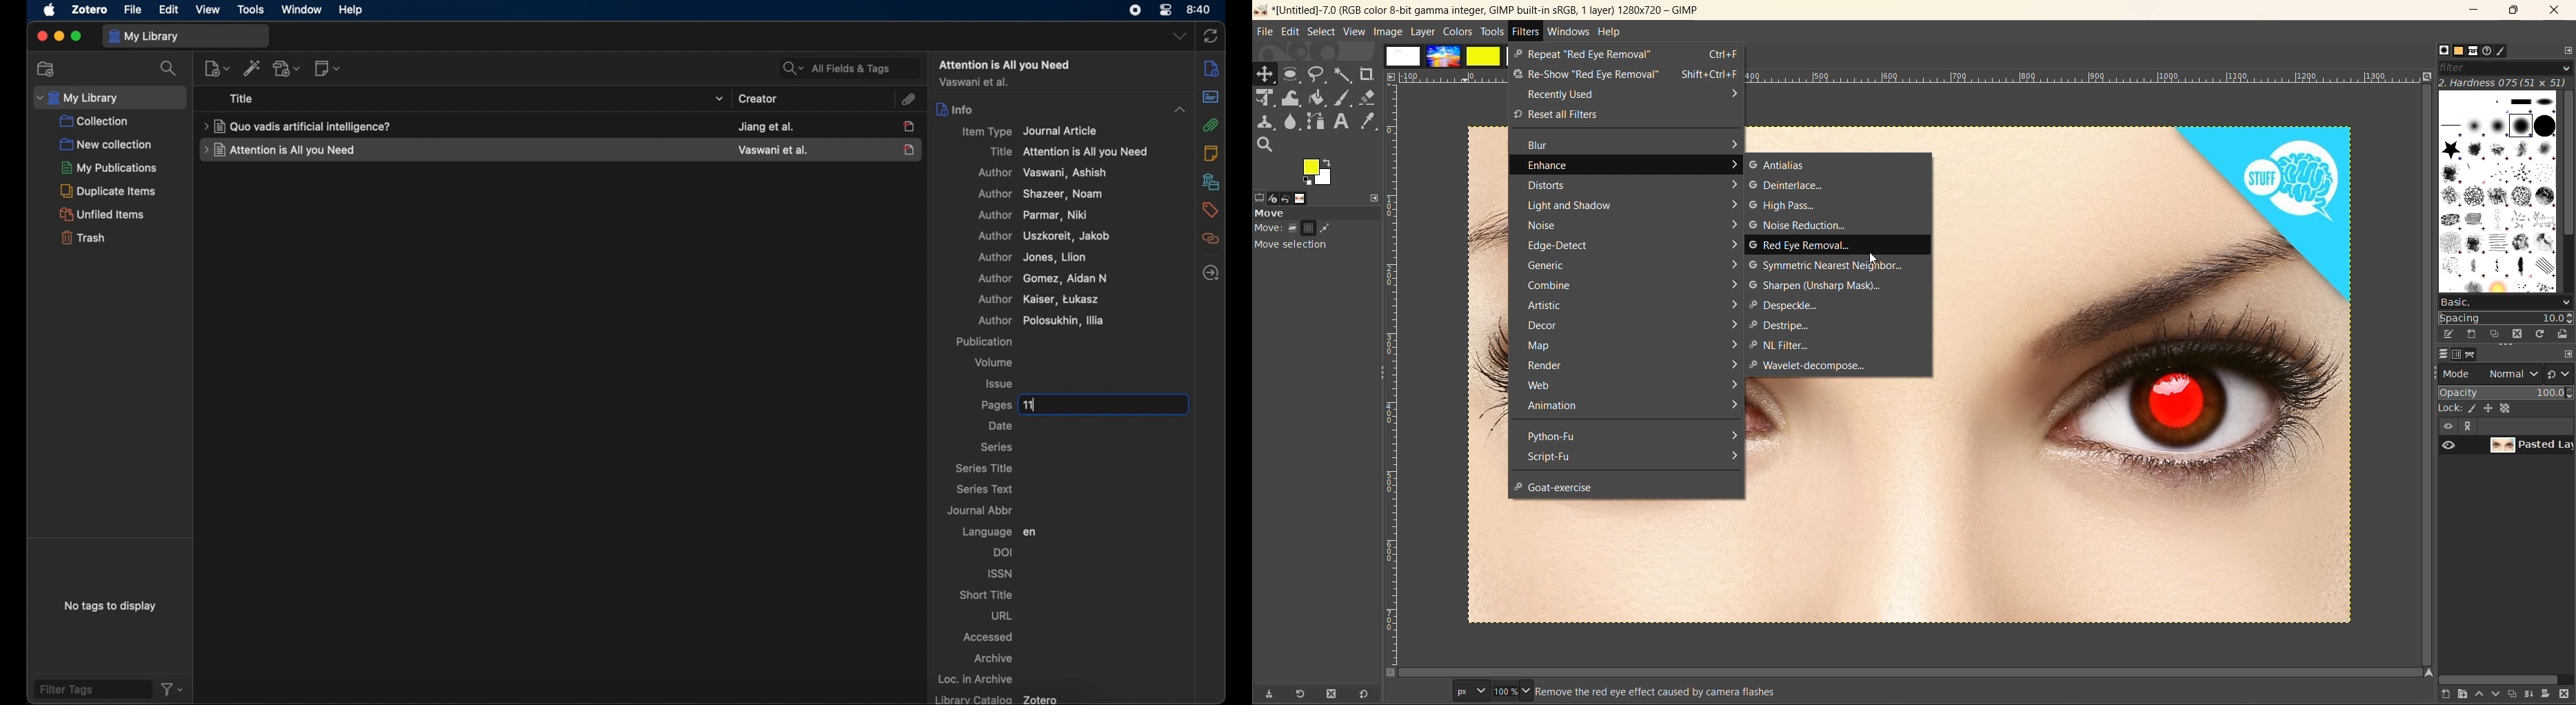  Describe the element at coordinates (2437, 355) in the screenshot. I see `layer` at that location.